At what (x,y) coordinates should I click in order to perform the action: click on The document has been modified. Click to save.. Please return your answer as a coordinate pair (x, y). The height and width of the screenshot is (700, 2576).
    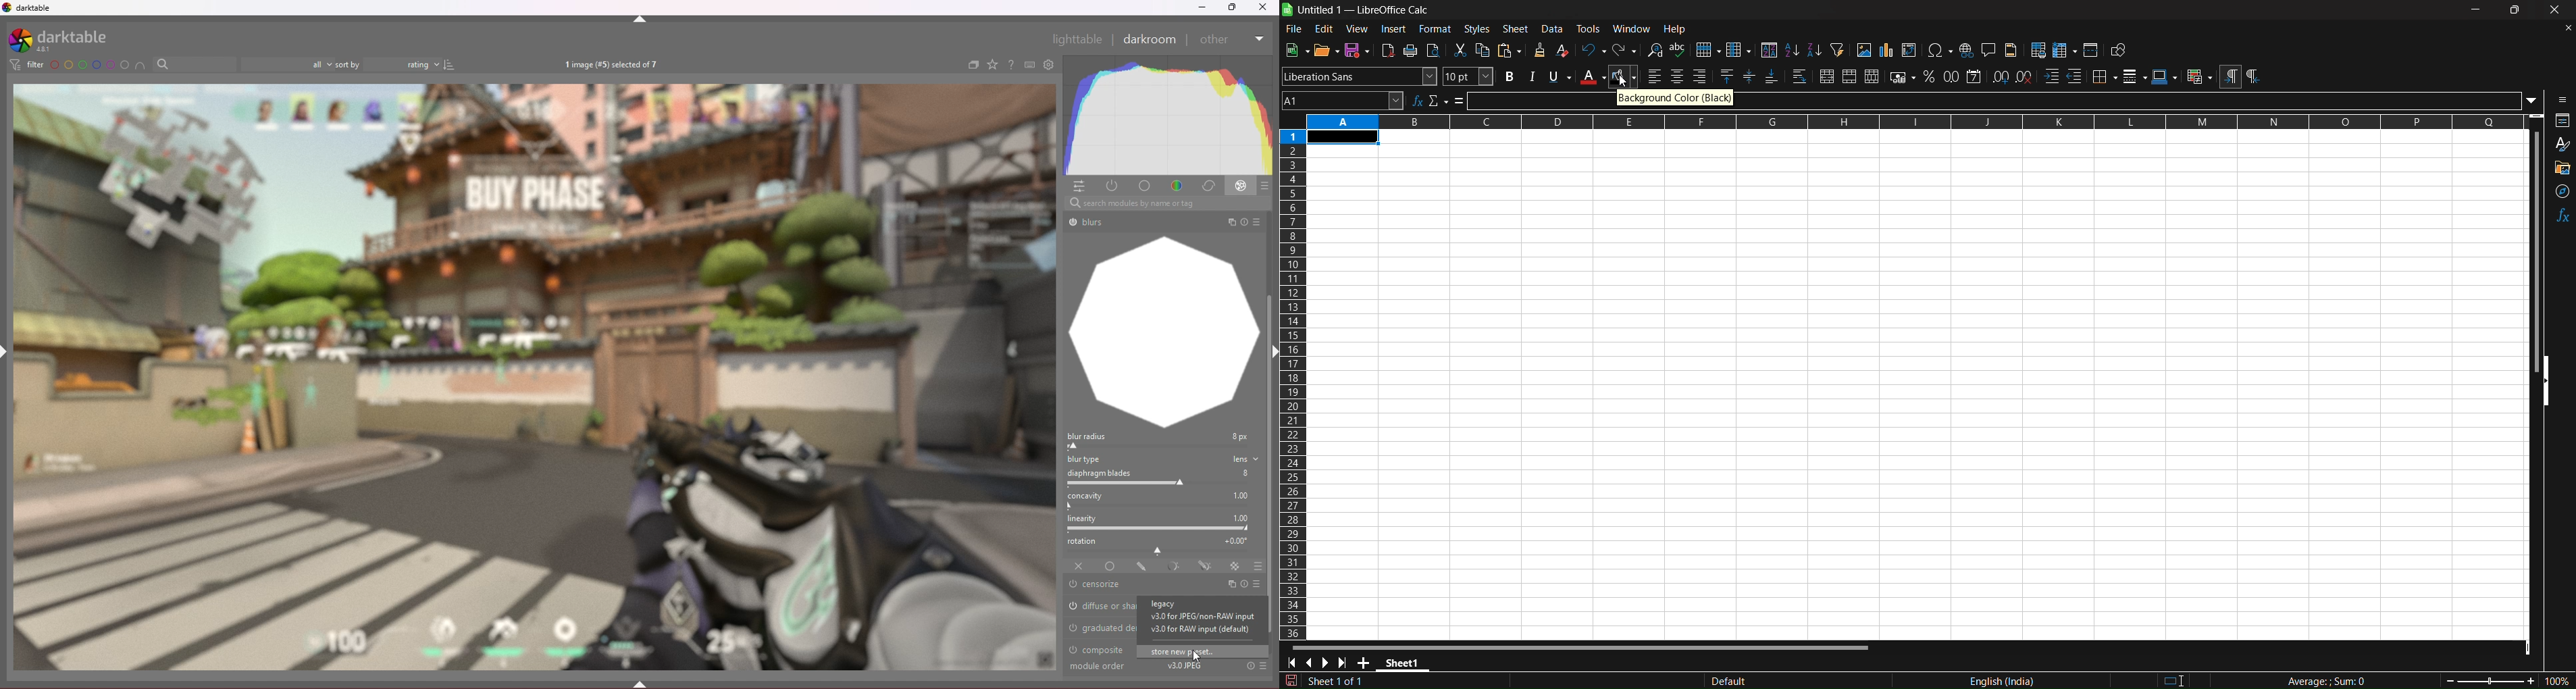
    Looking at the image, I should click on (1329, 681).